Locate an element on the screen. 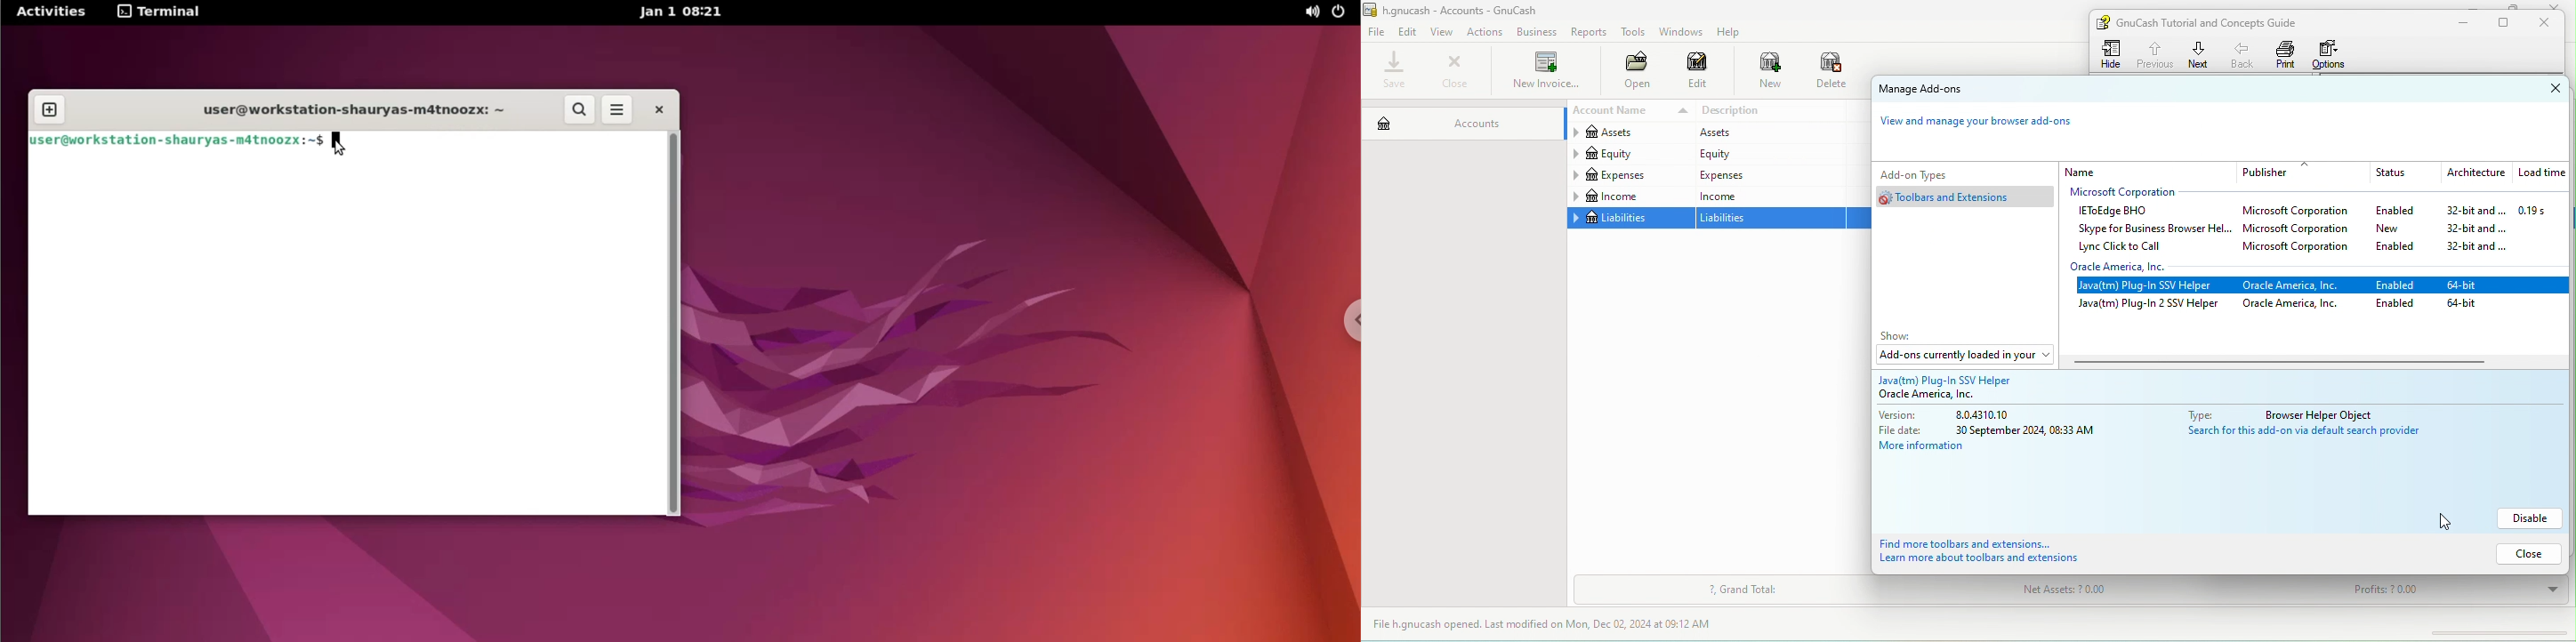 This screenshot has width=2576, height=644. equity is located at coordinates (1629, 155).